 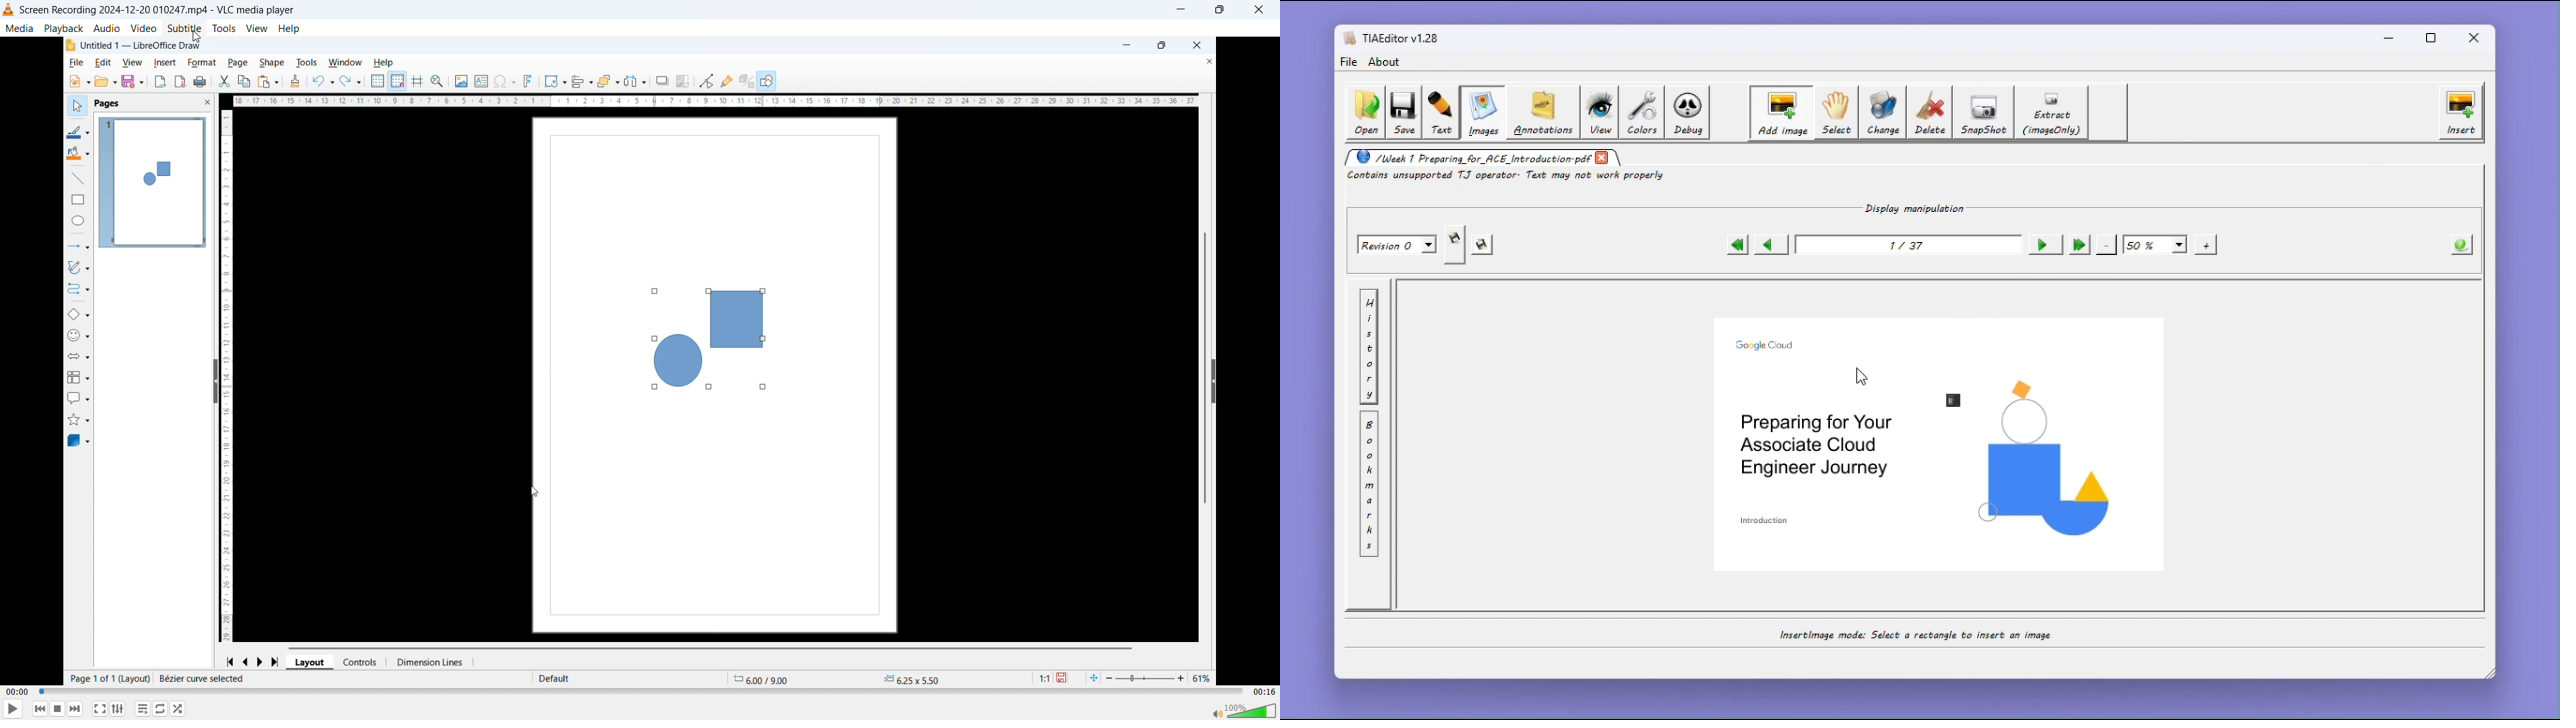 What do you see at coordinates (387, 61) in the screenshot?
I see `help` at bounding box center [387, 61].